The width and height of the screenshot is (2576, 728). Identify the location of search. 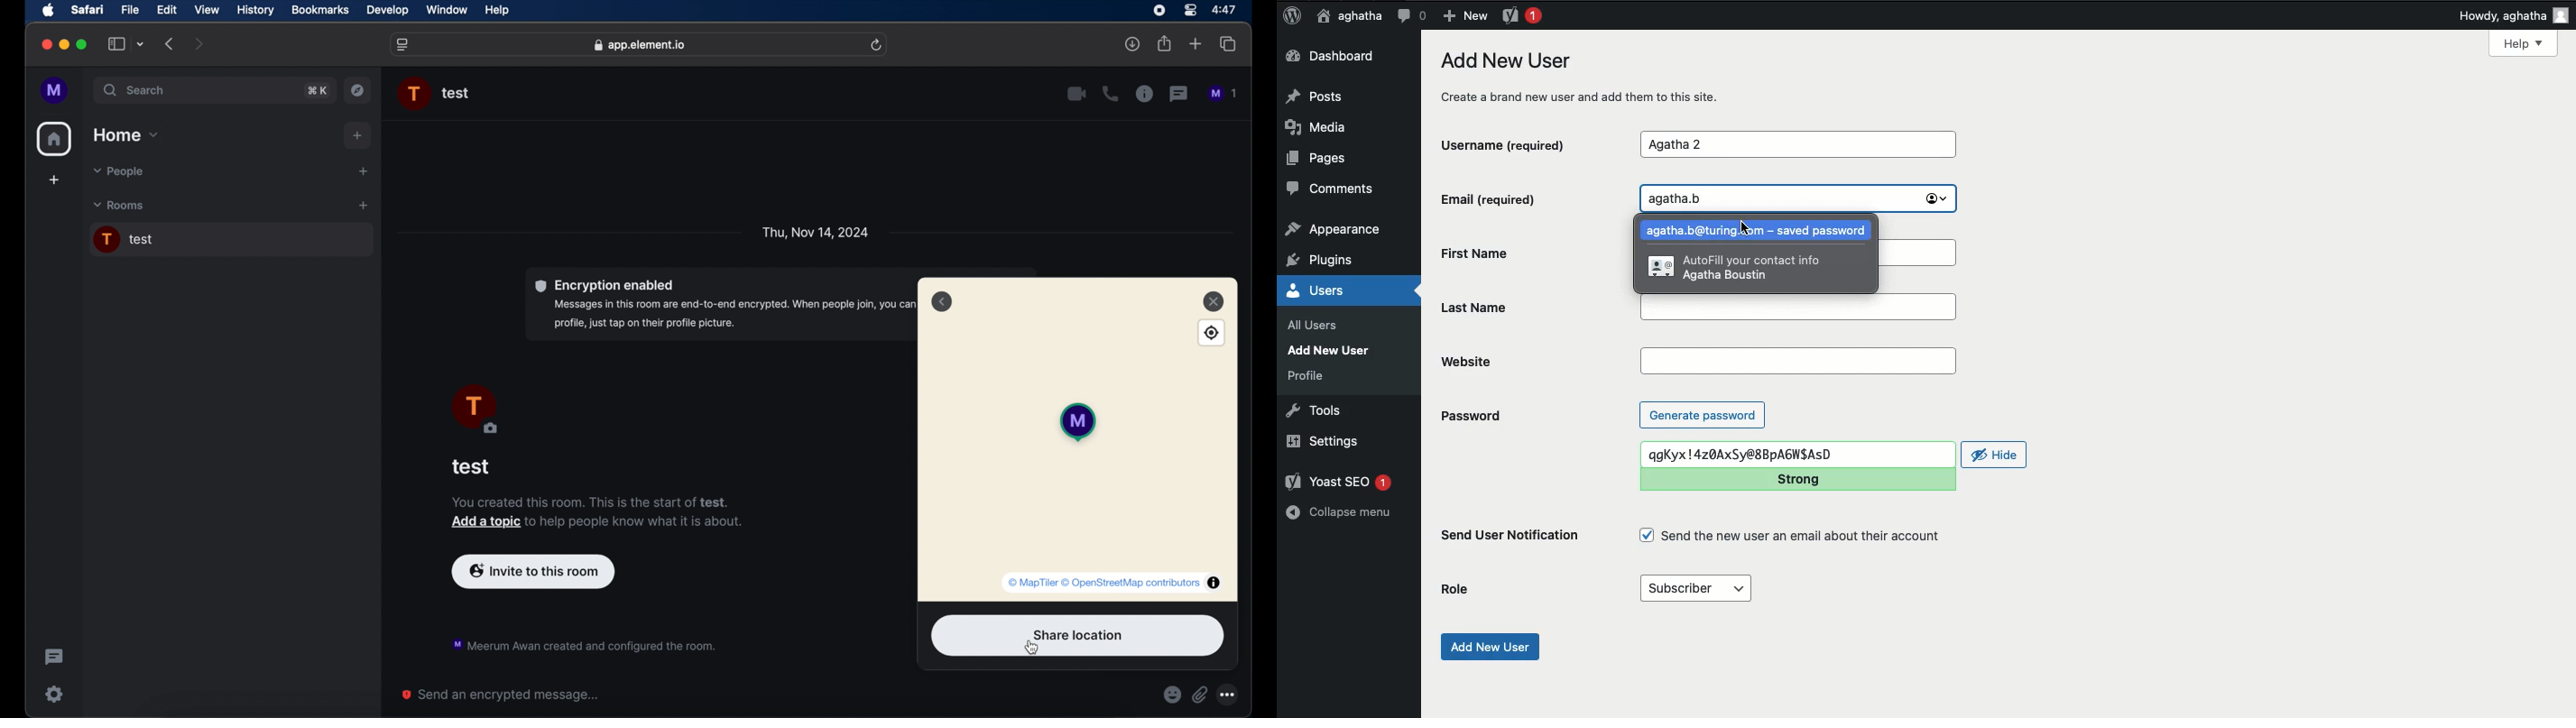
(136, 90).